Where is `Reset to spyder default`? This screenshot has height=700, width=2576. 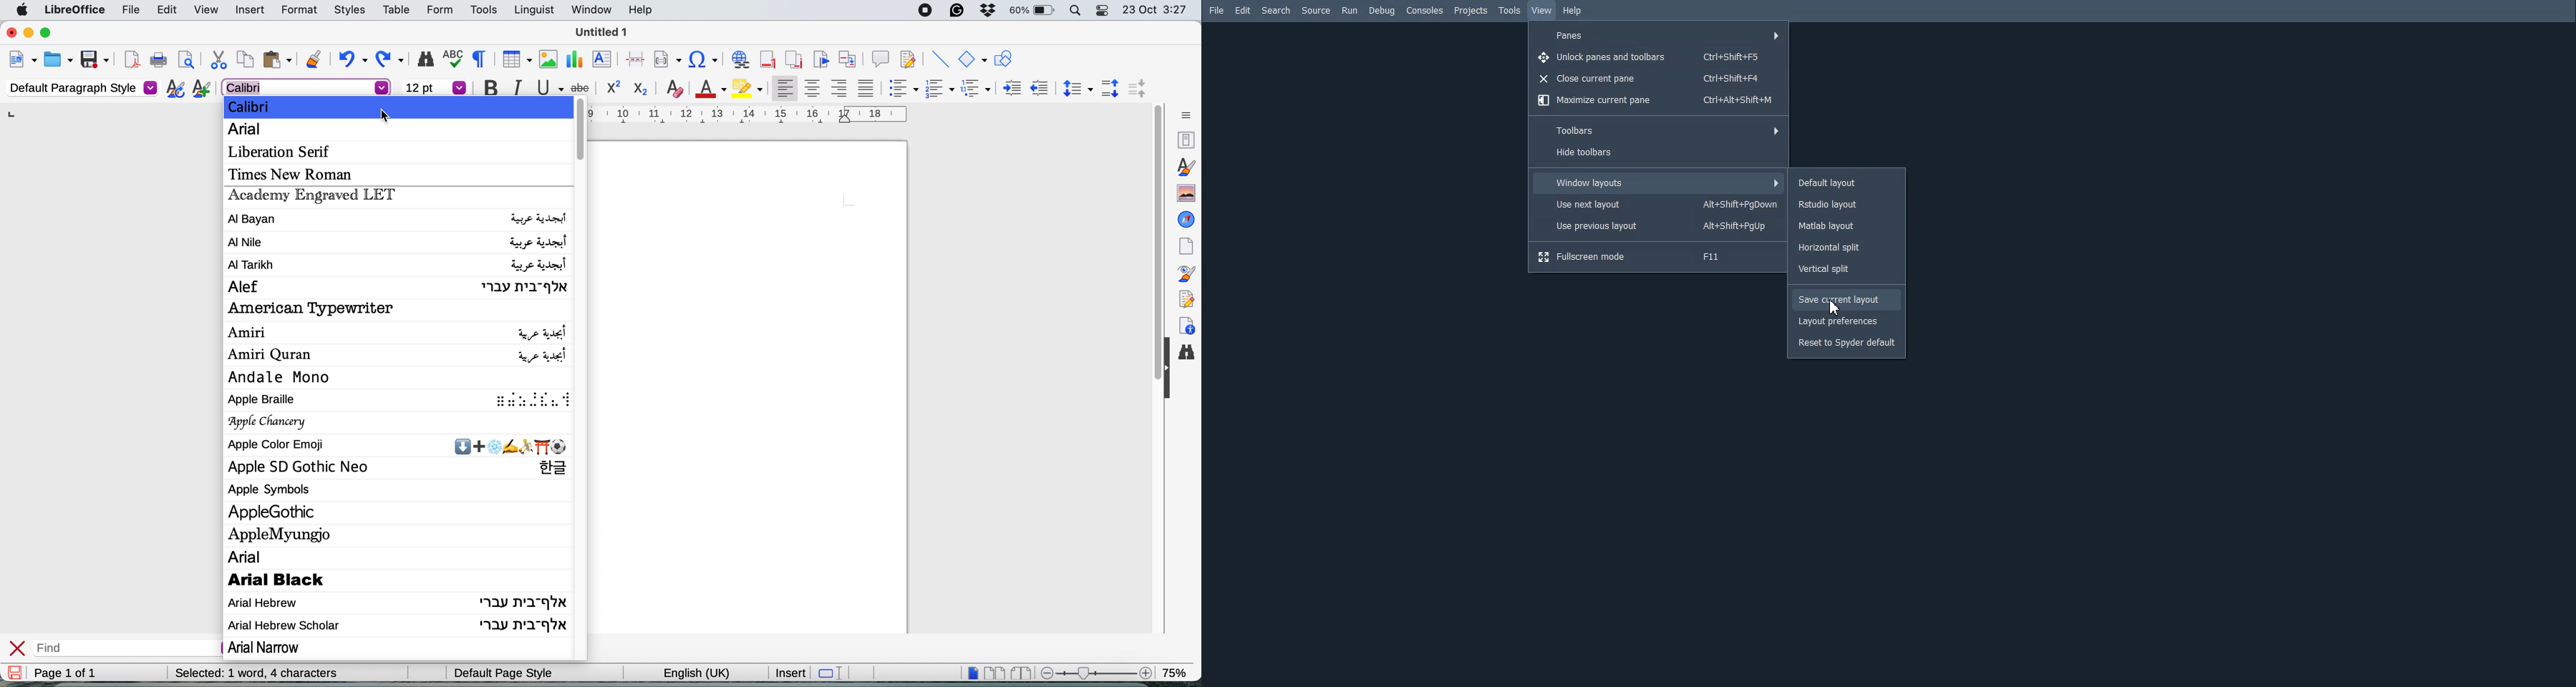 Reset to spyder default is located at coordinates (1847, 344).